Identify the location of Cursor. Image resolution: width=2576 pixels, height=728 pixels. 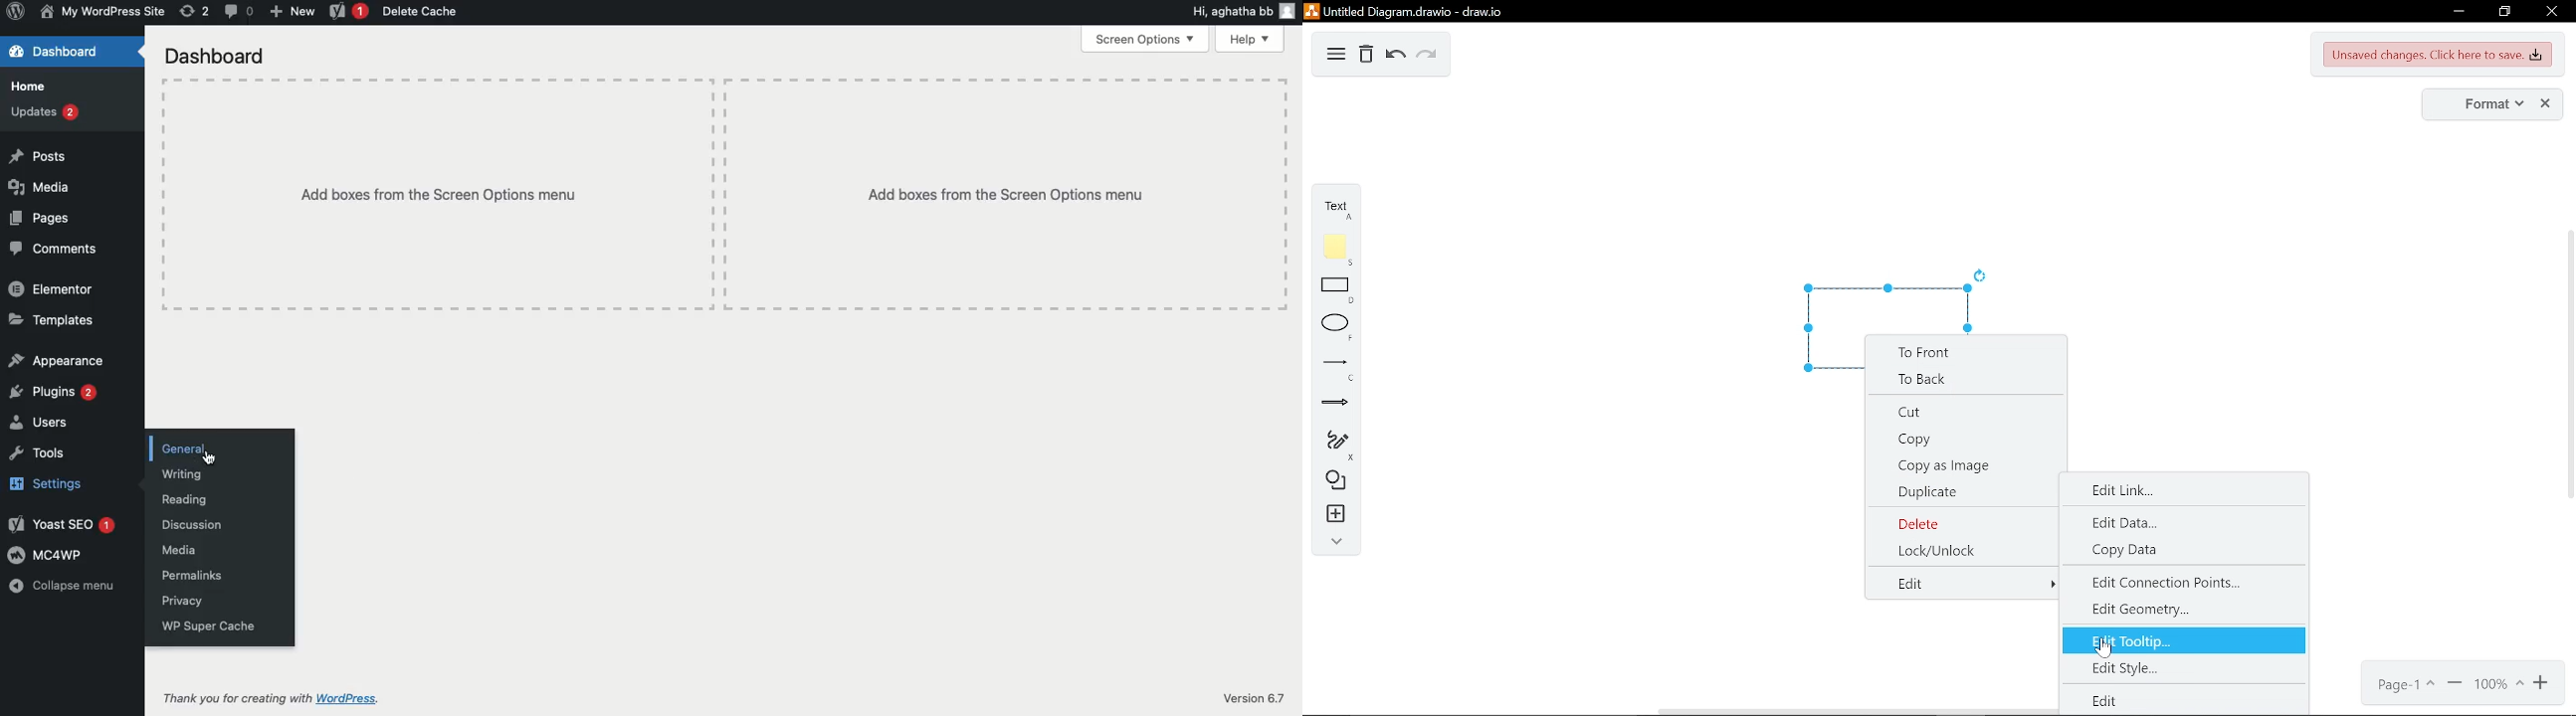
(2102, 651).